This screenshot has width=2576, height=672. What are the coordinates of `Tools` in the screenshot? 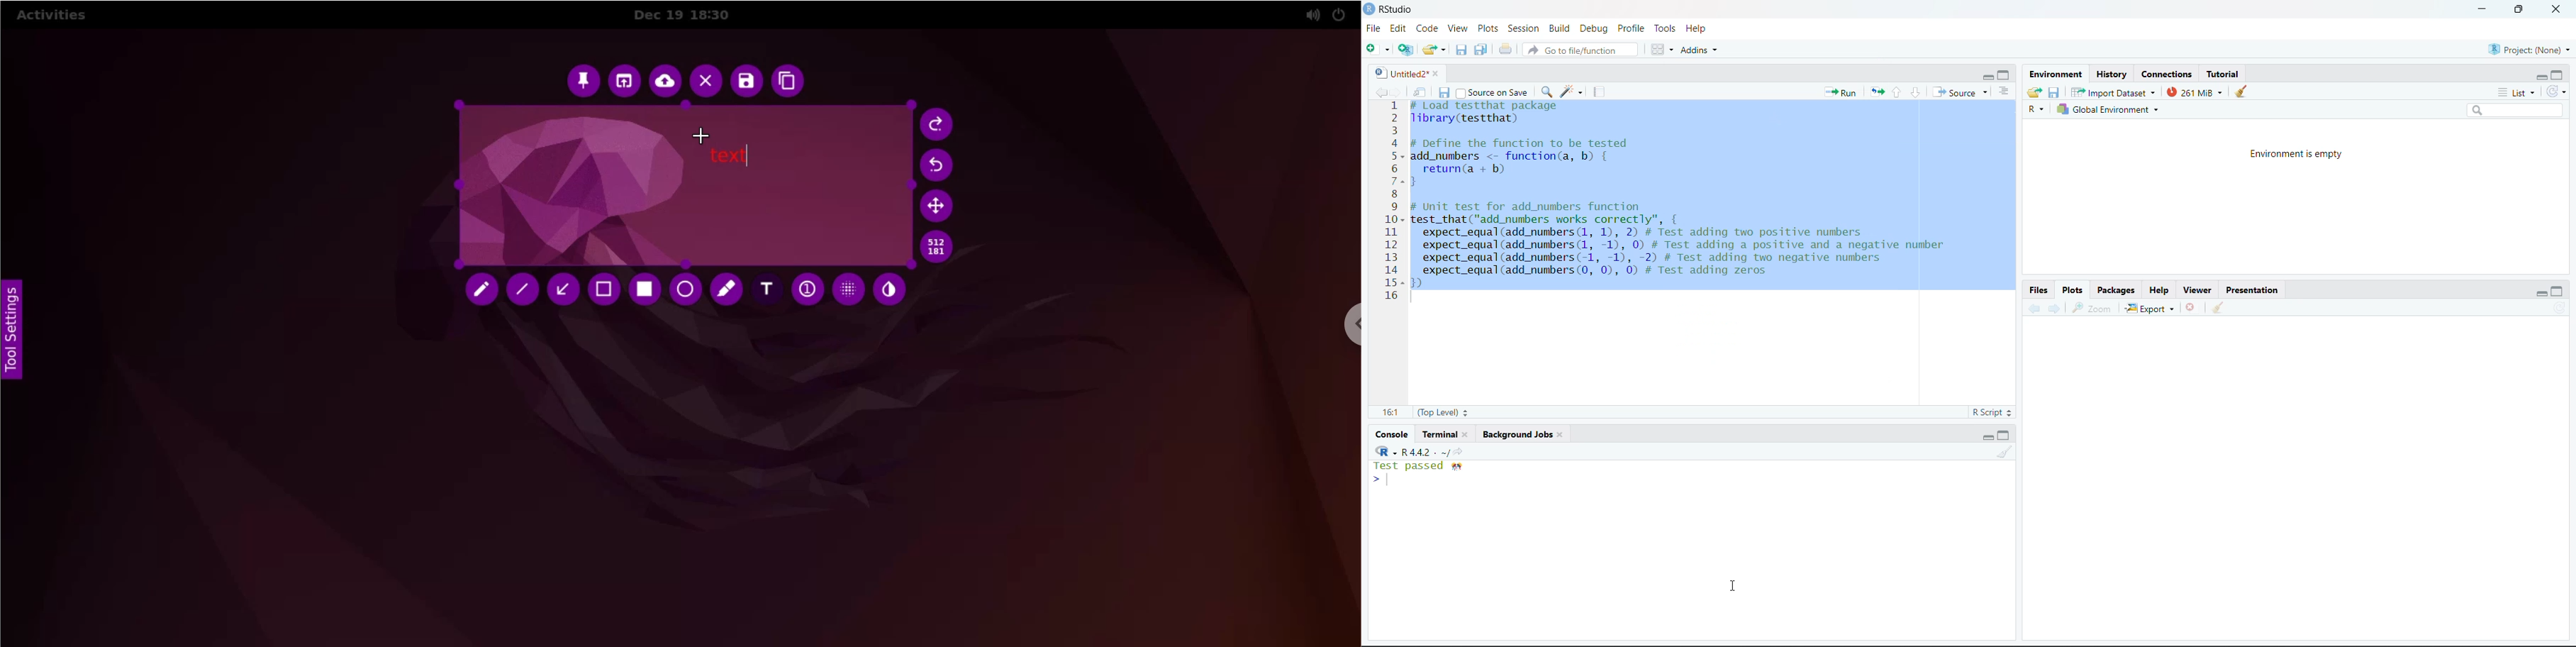 It's located at (1664, 28).